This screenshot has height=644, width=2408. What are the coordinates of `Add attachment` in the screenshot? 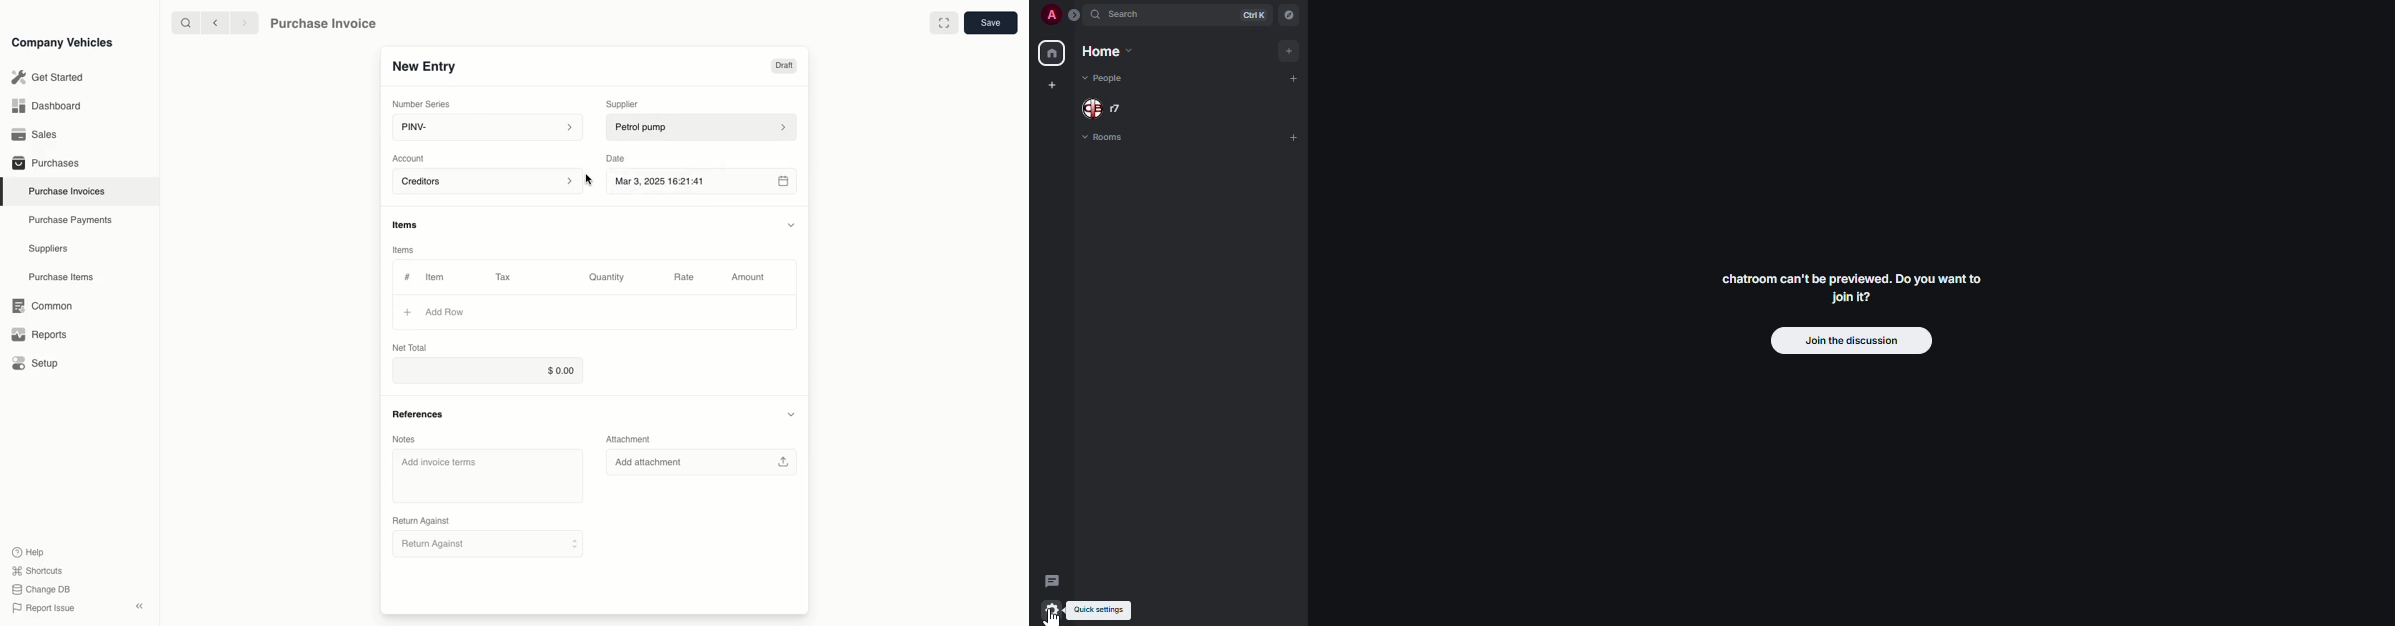 It's located at (700, 461).